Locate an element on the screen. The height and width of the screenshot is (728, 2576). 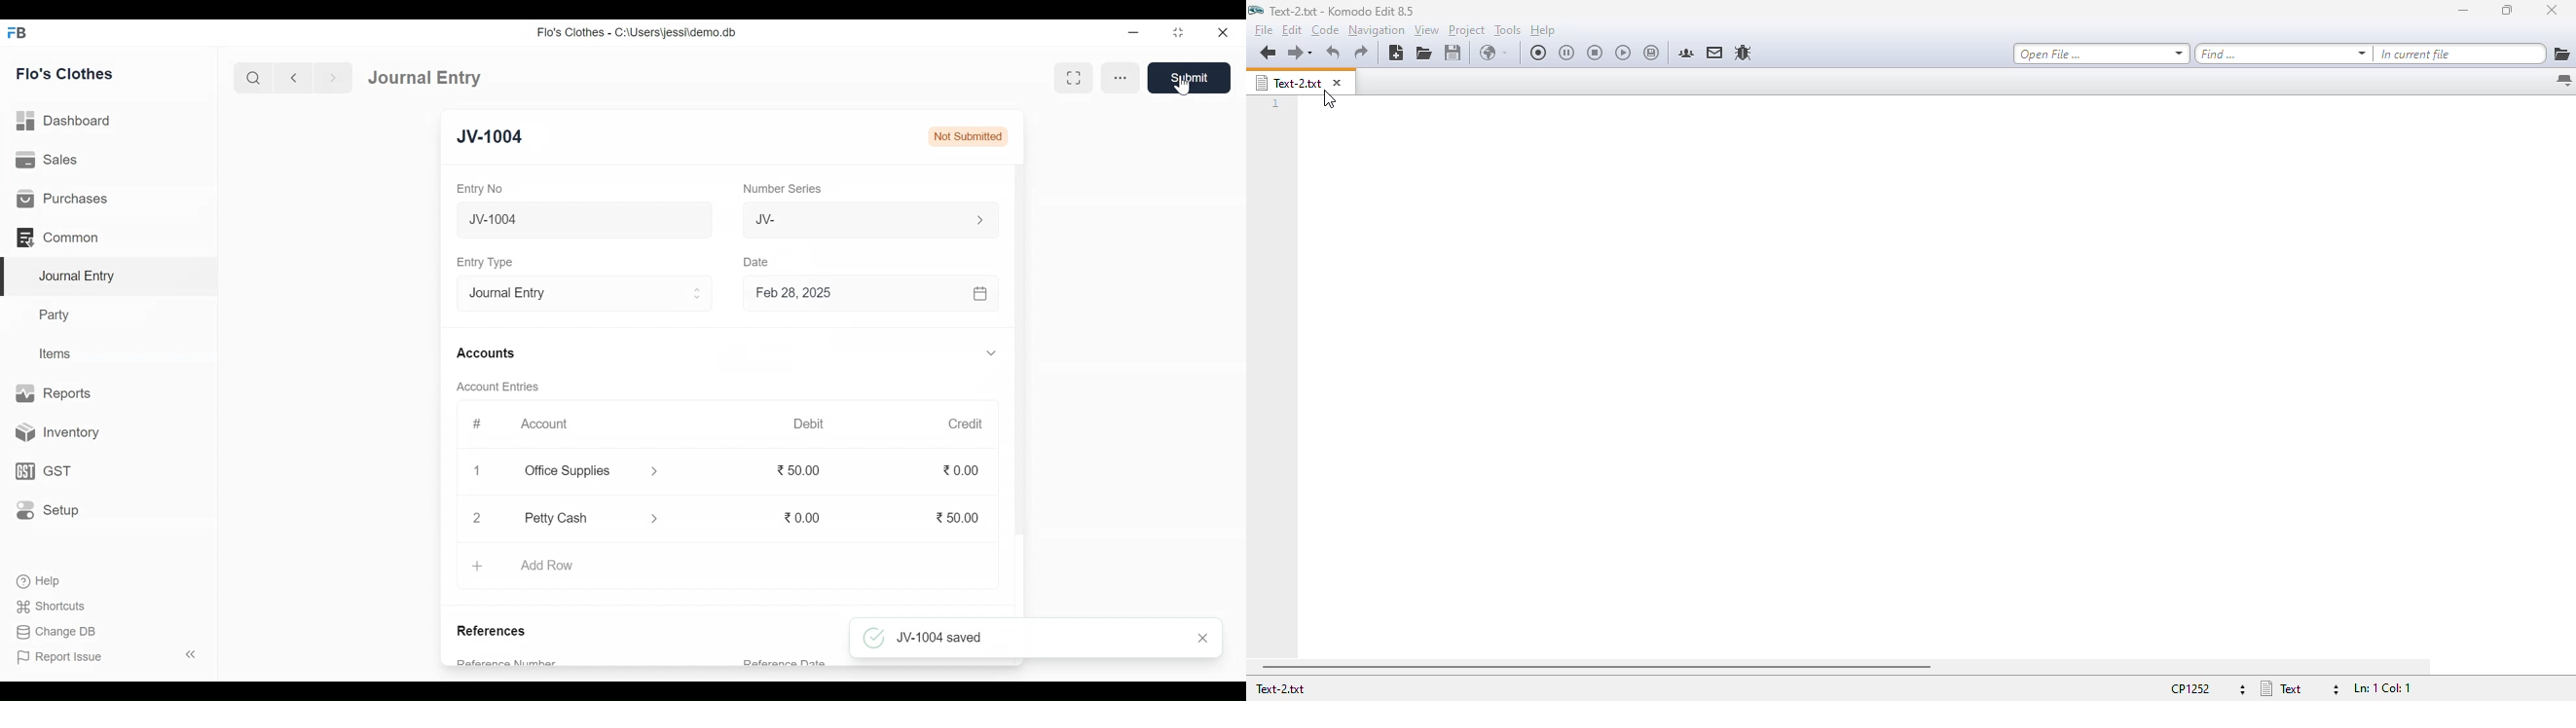
Restore is located at coordinates (1177, 32).